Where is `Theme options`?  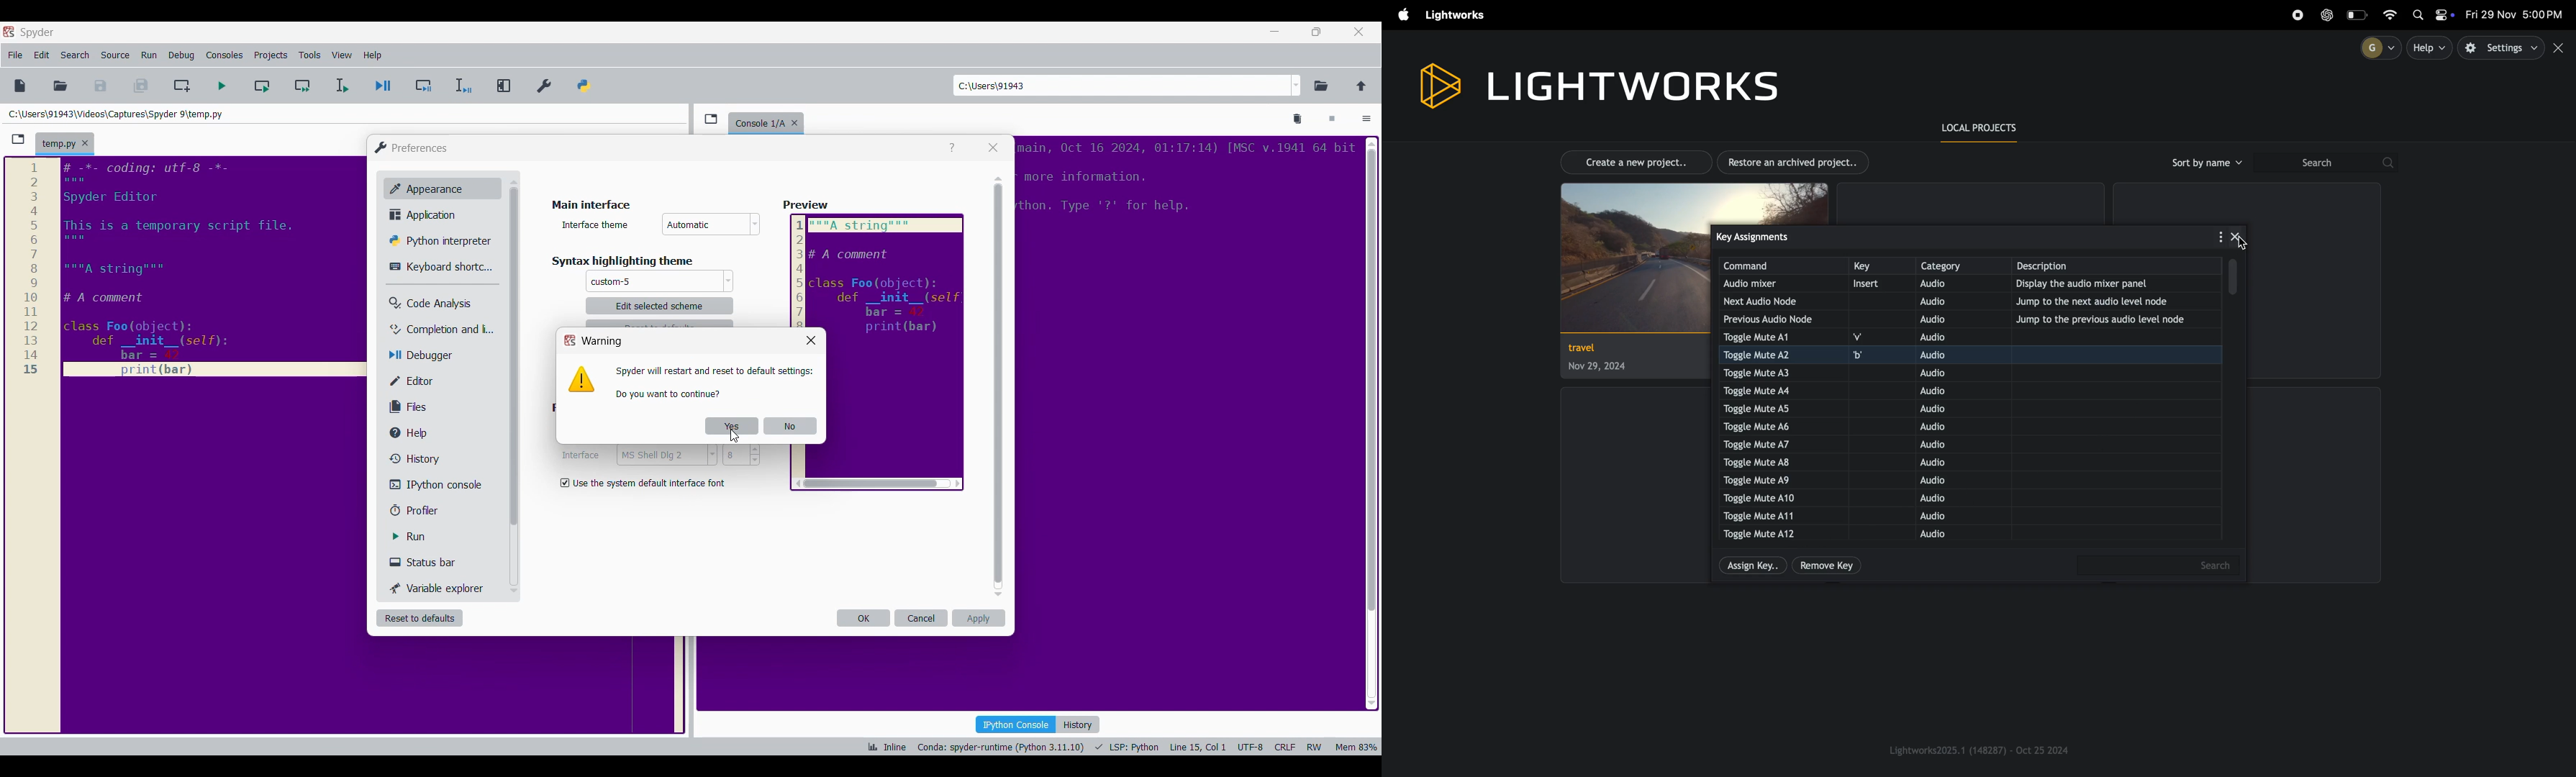
Theme options is located at coordinates (661, 281).